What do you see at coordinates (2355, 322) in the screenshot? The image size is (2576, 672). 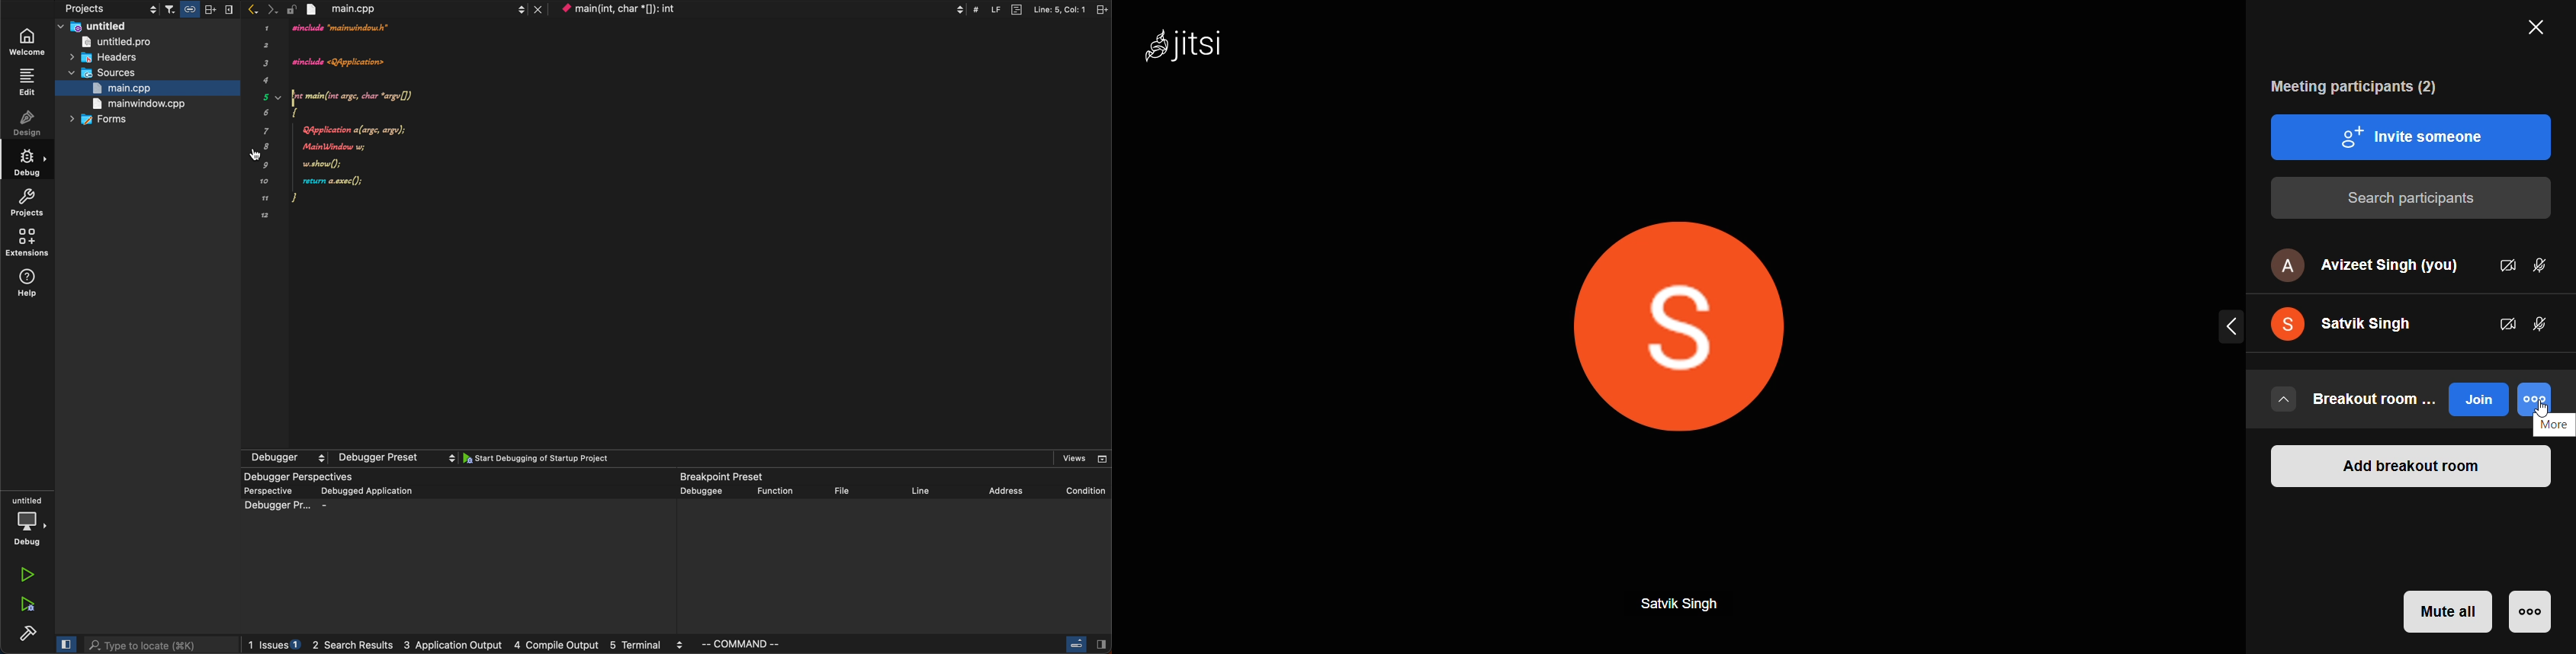 I see `satvik singh` at bounding box center [2355, 322].